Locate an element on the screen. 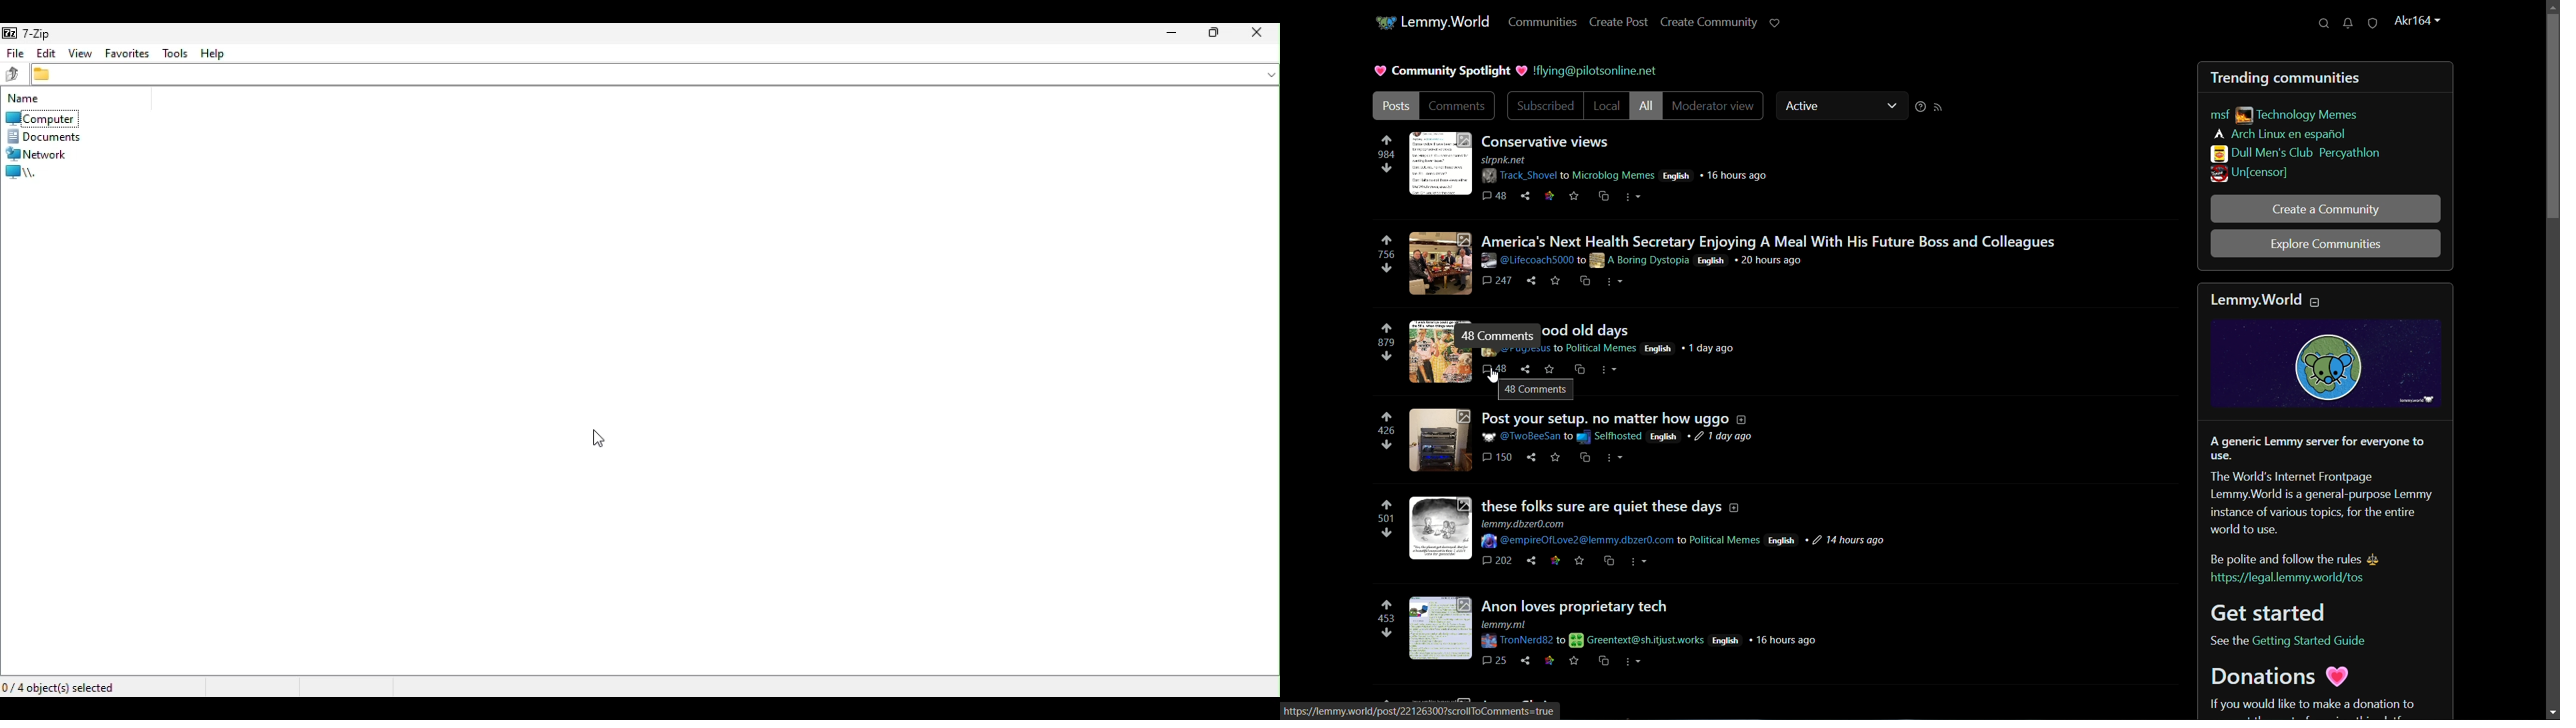  upvote is located at coordinates (1386, 141).